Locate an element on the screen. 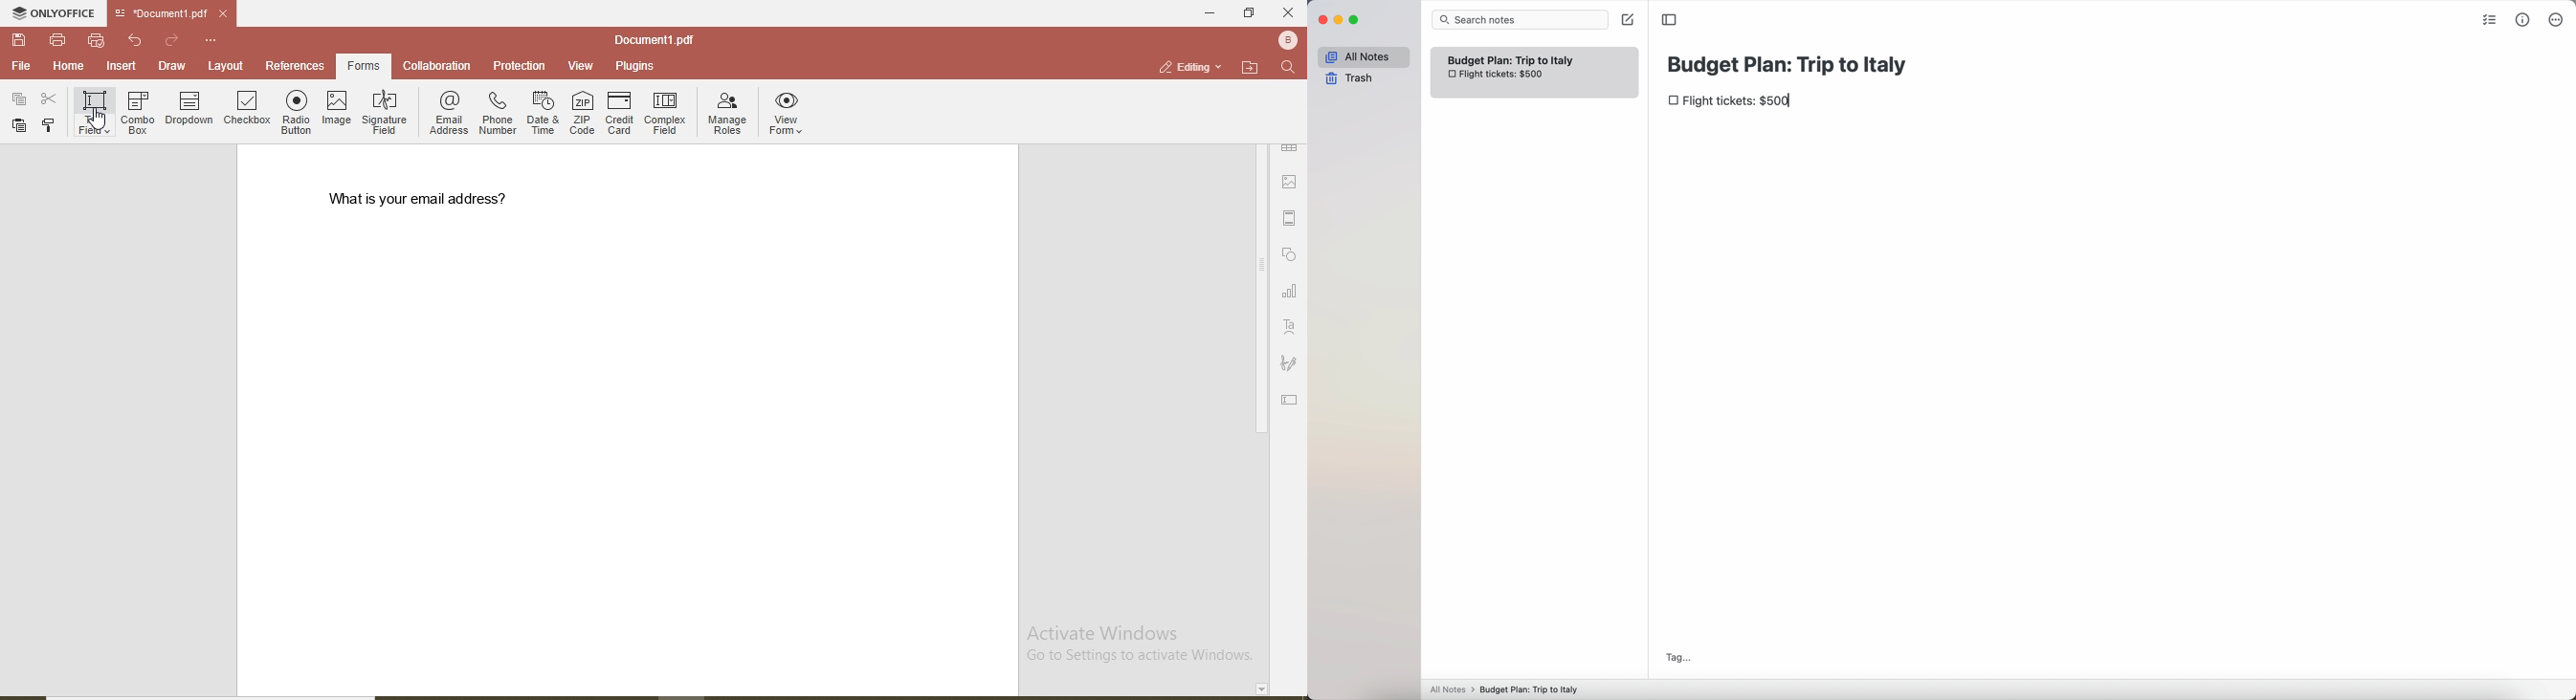 This screenshot has width=2576, height=700. search bar is located at coordinates (1520, 20).